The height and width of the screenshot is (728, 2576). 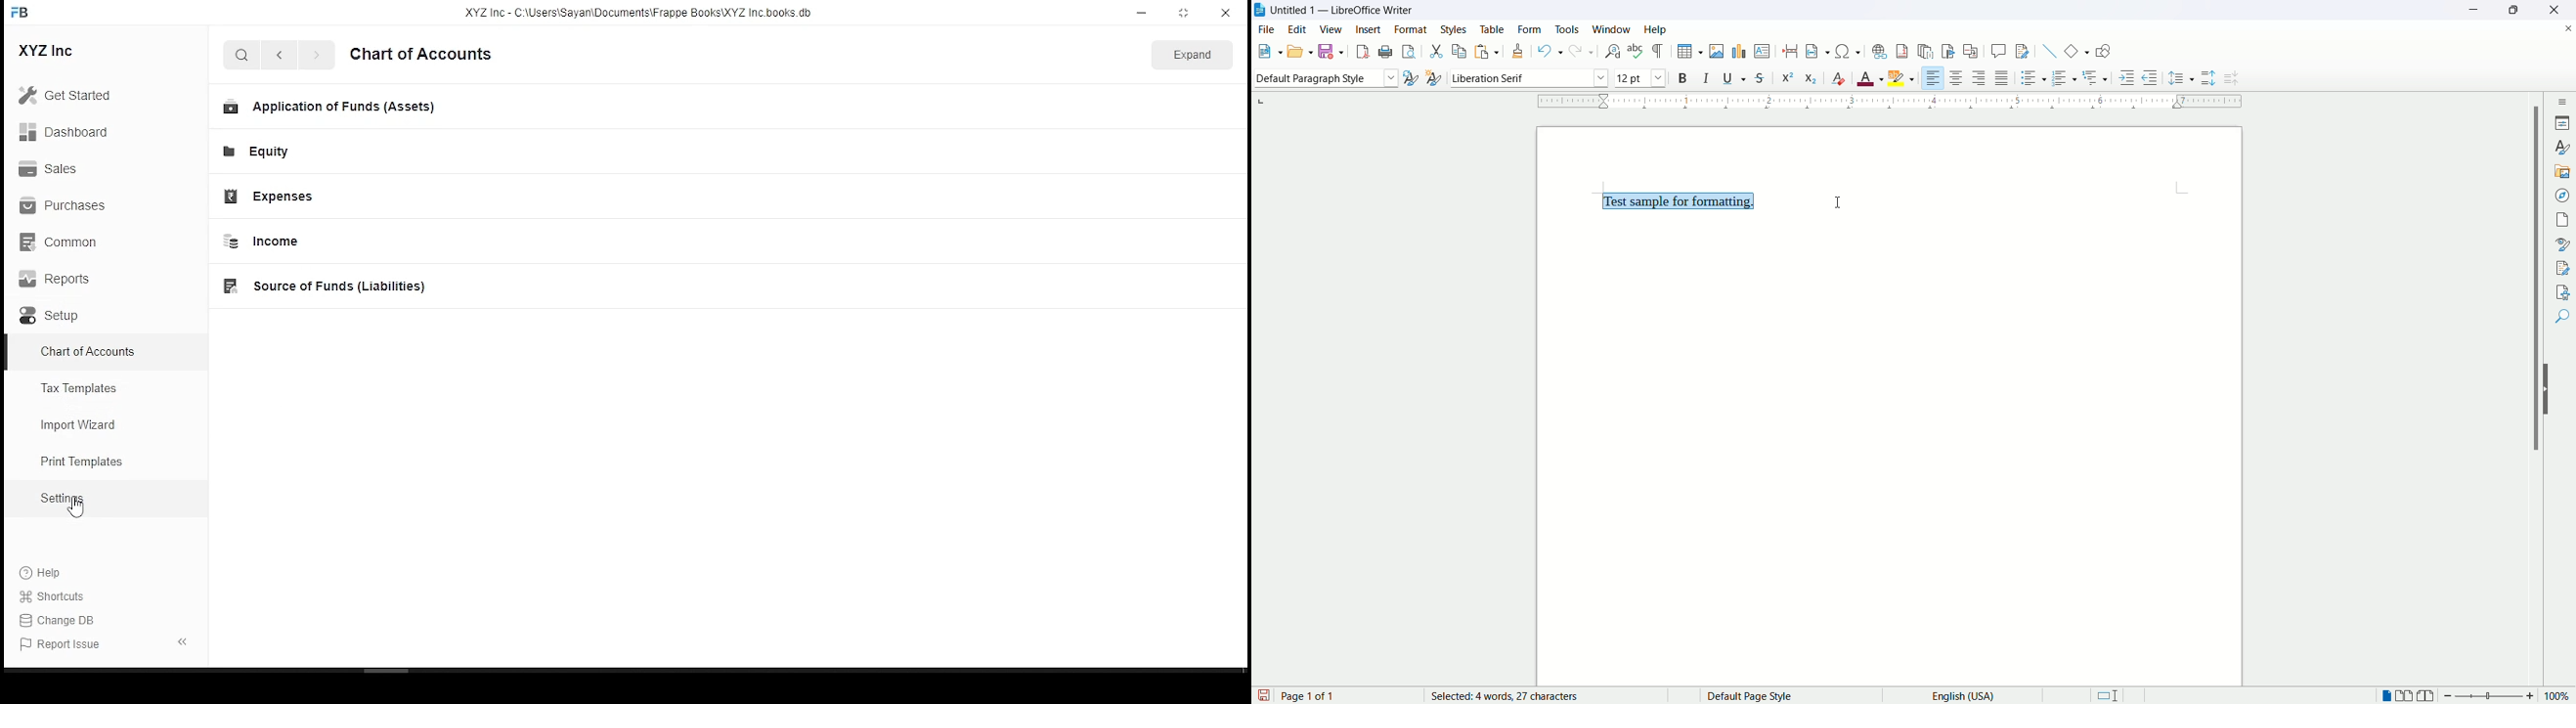 What do you see at coordinates (26, 17) in the screenshot?
I see `icon` at bounding box center [26, 17].